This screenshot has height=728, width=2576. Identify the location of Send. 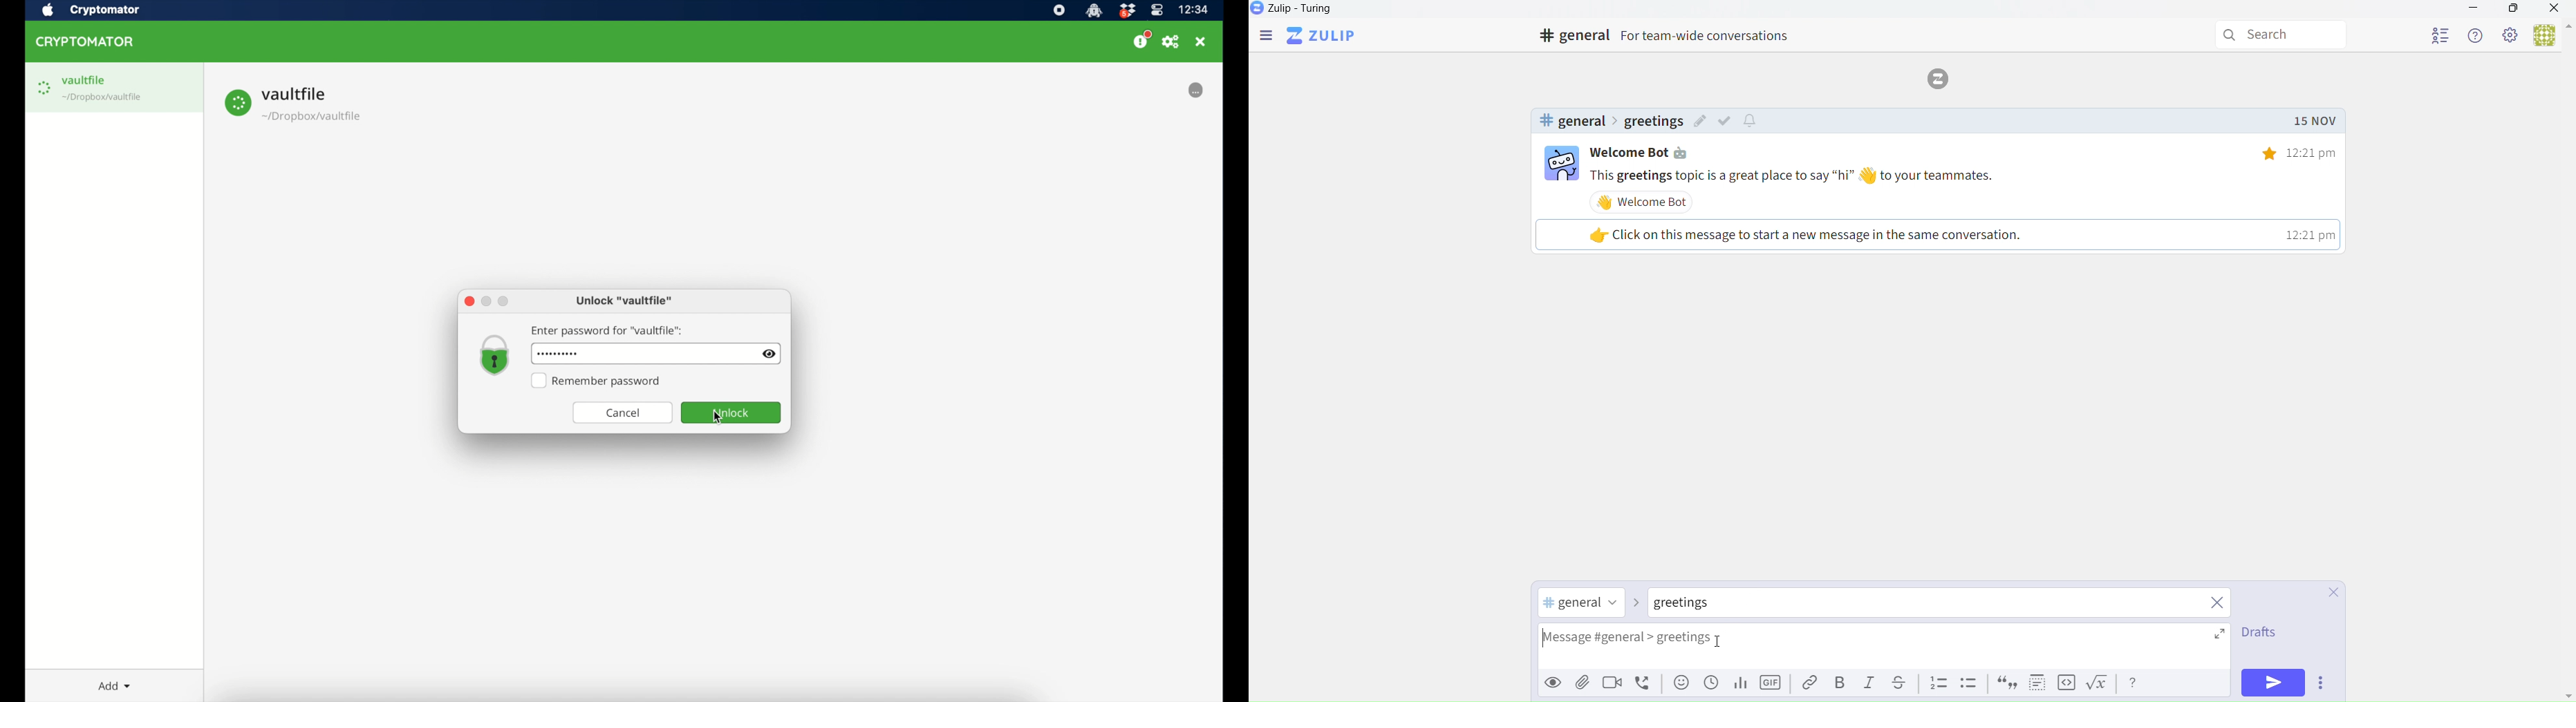
(2275, 683).